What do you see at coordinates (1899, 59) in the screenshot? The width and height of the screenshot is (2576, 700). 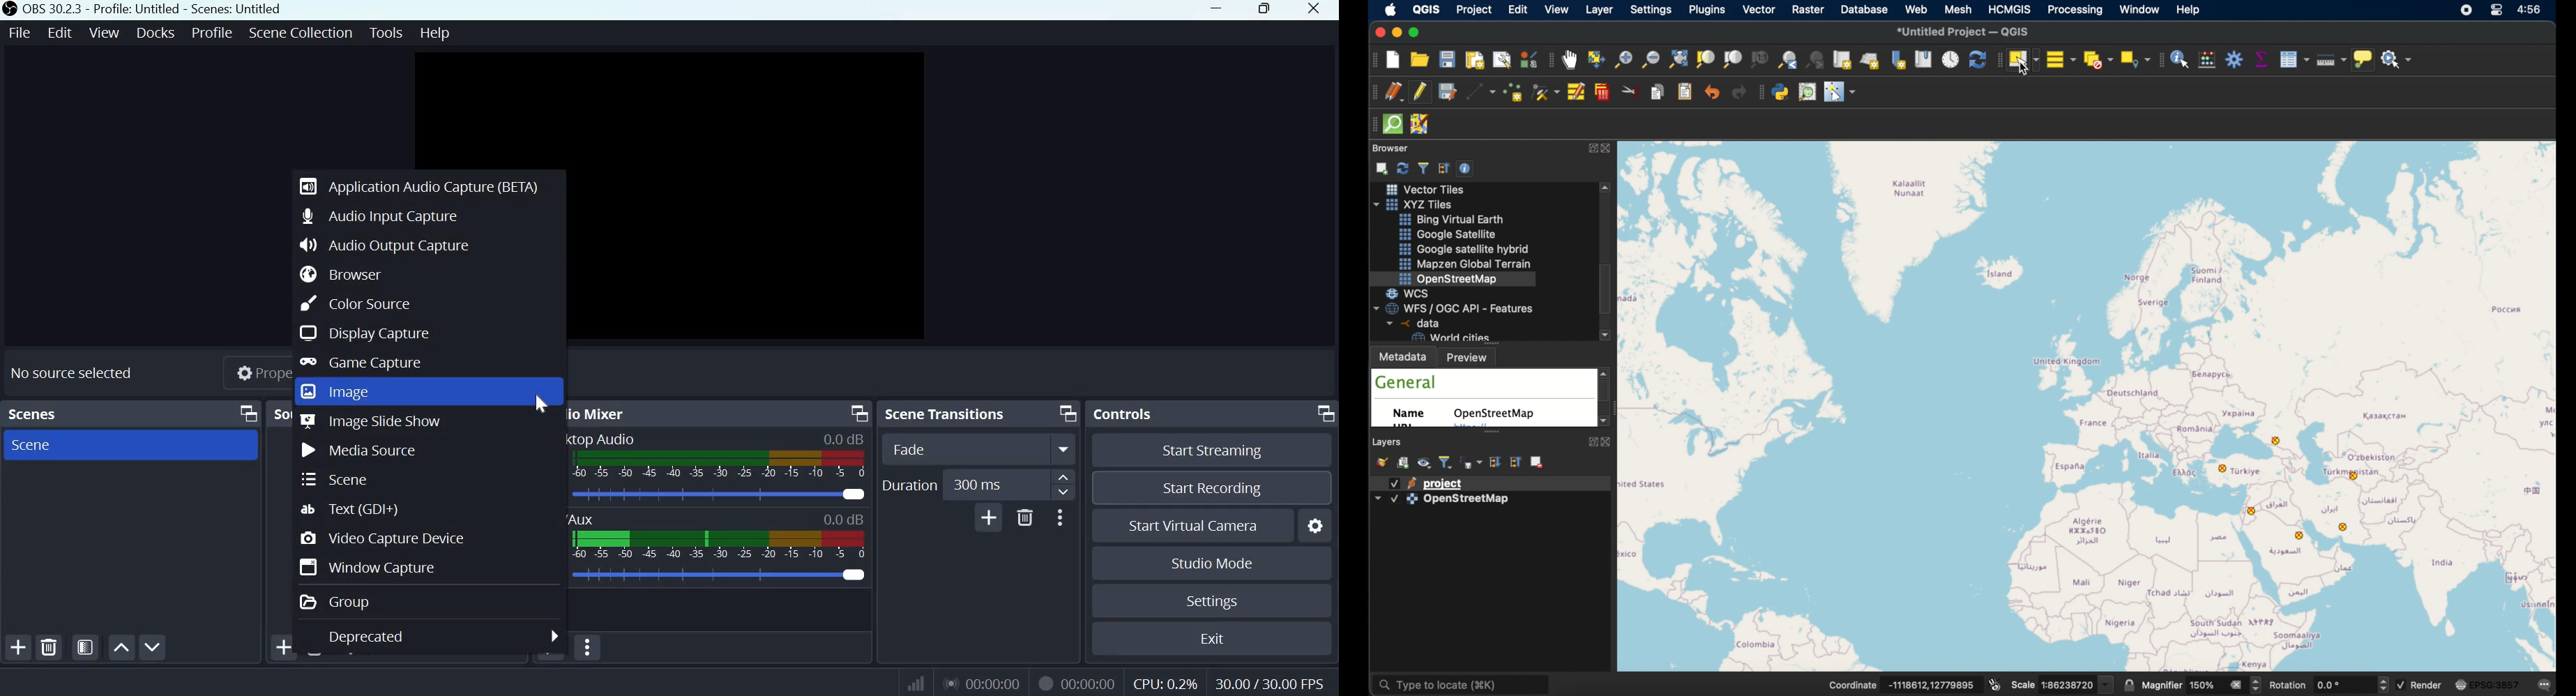 I see `new spatial bookmarks` at bounding box center [1899, 59].